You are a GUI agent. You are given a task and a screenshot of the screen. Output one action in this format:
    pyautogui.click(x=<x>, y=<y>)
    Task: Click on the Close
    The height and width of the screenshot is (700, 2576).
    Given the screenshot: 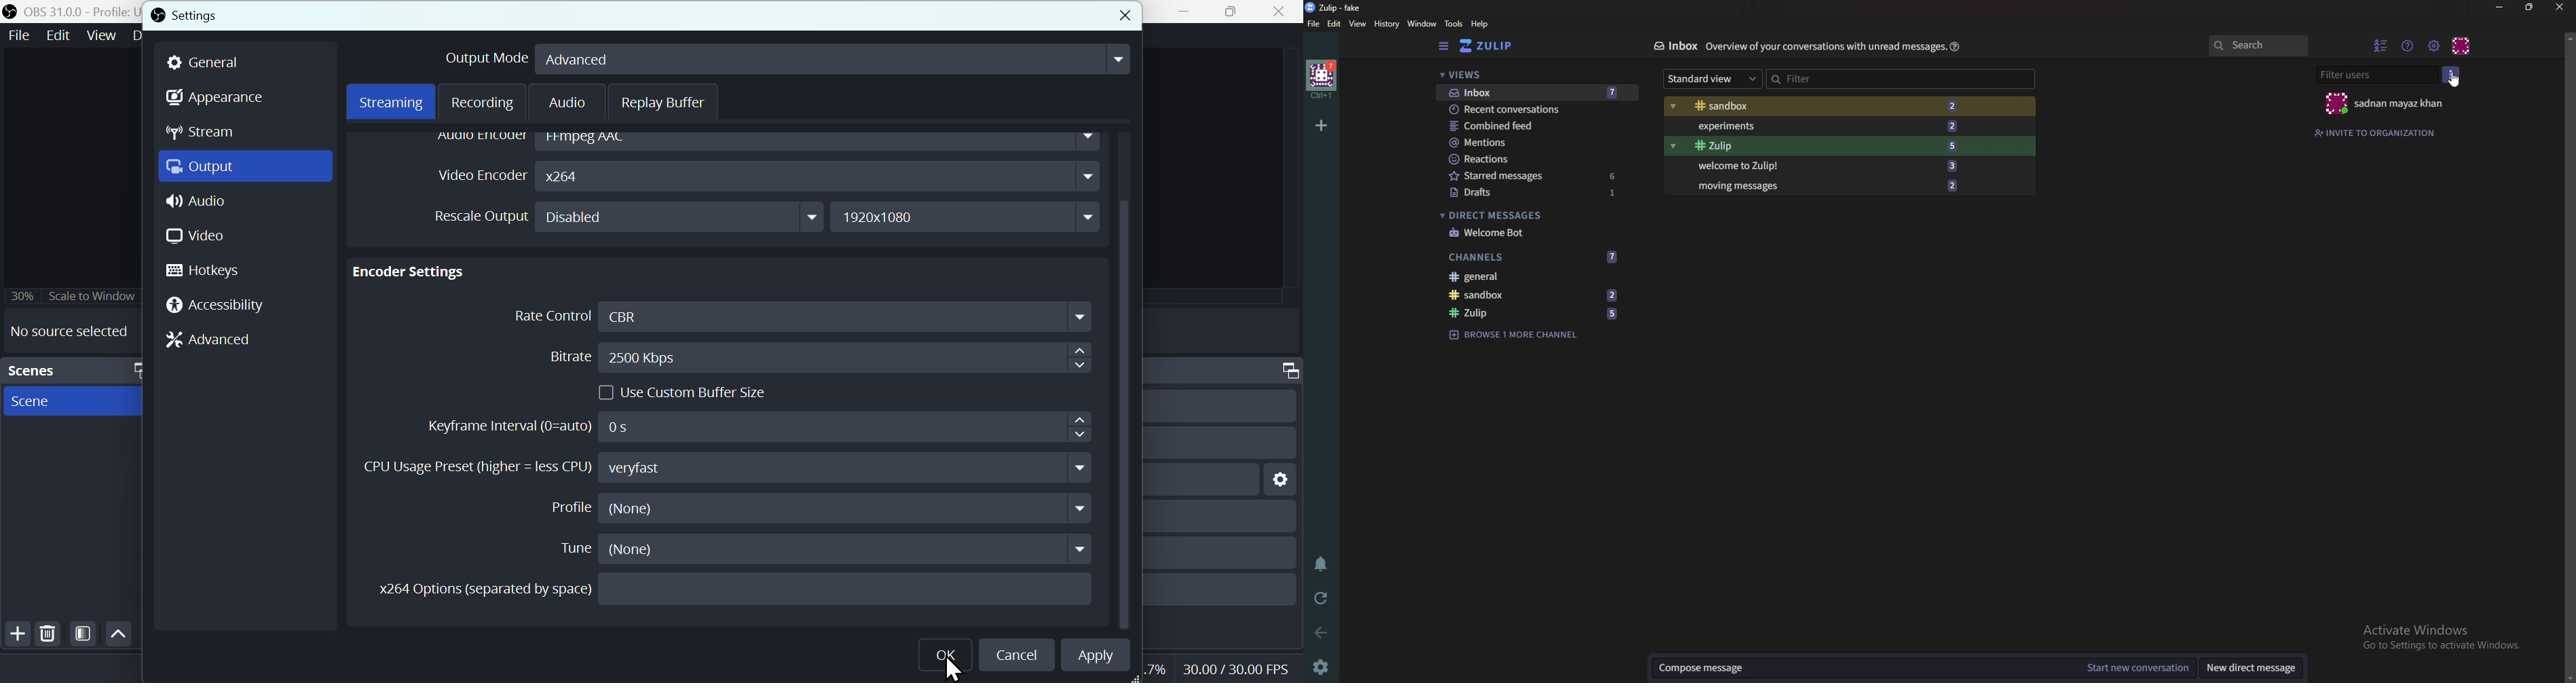 What is the action you would take?
    pyautogui.click(x=1283, y=12)
    